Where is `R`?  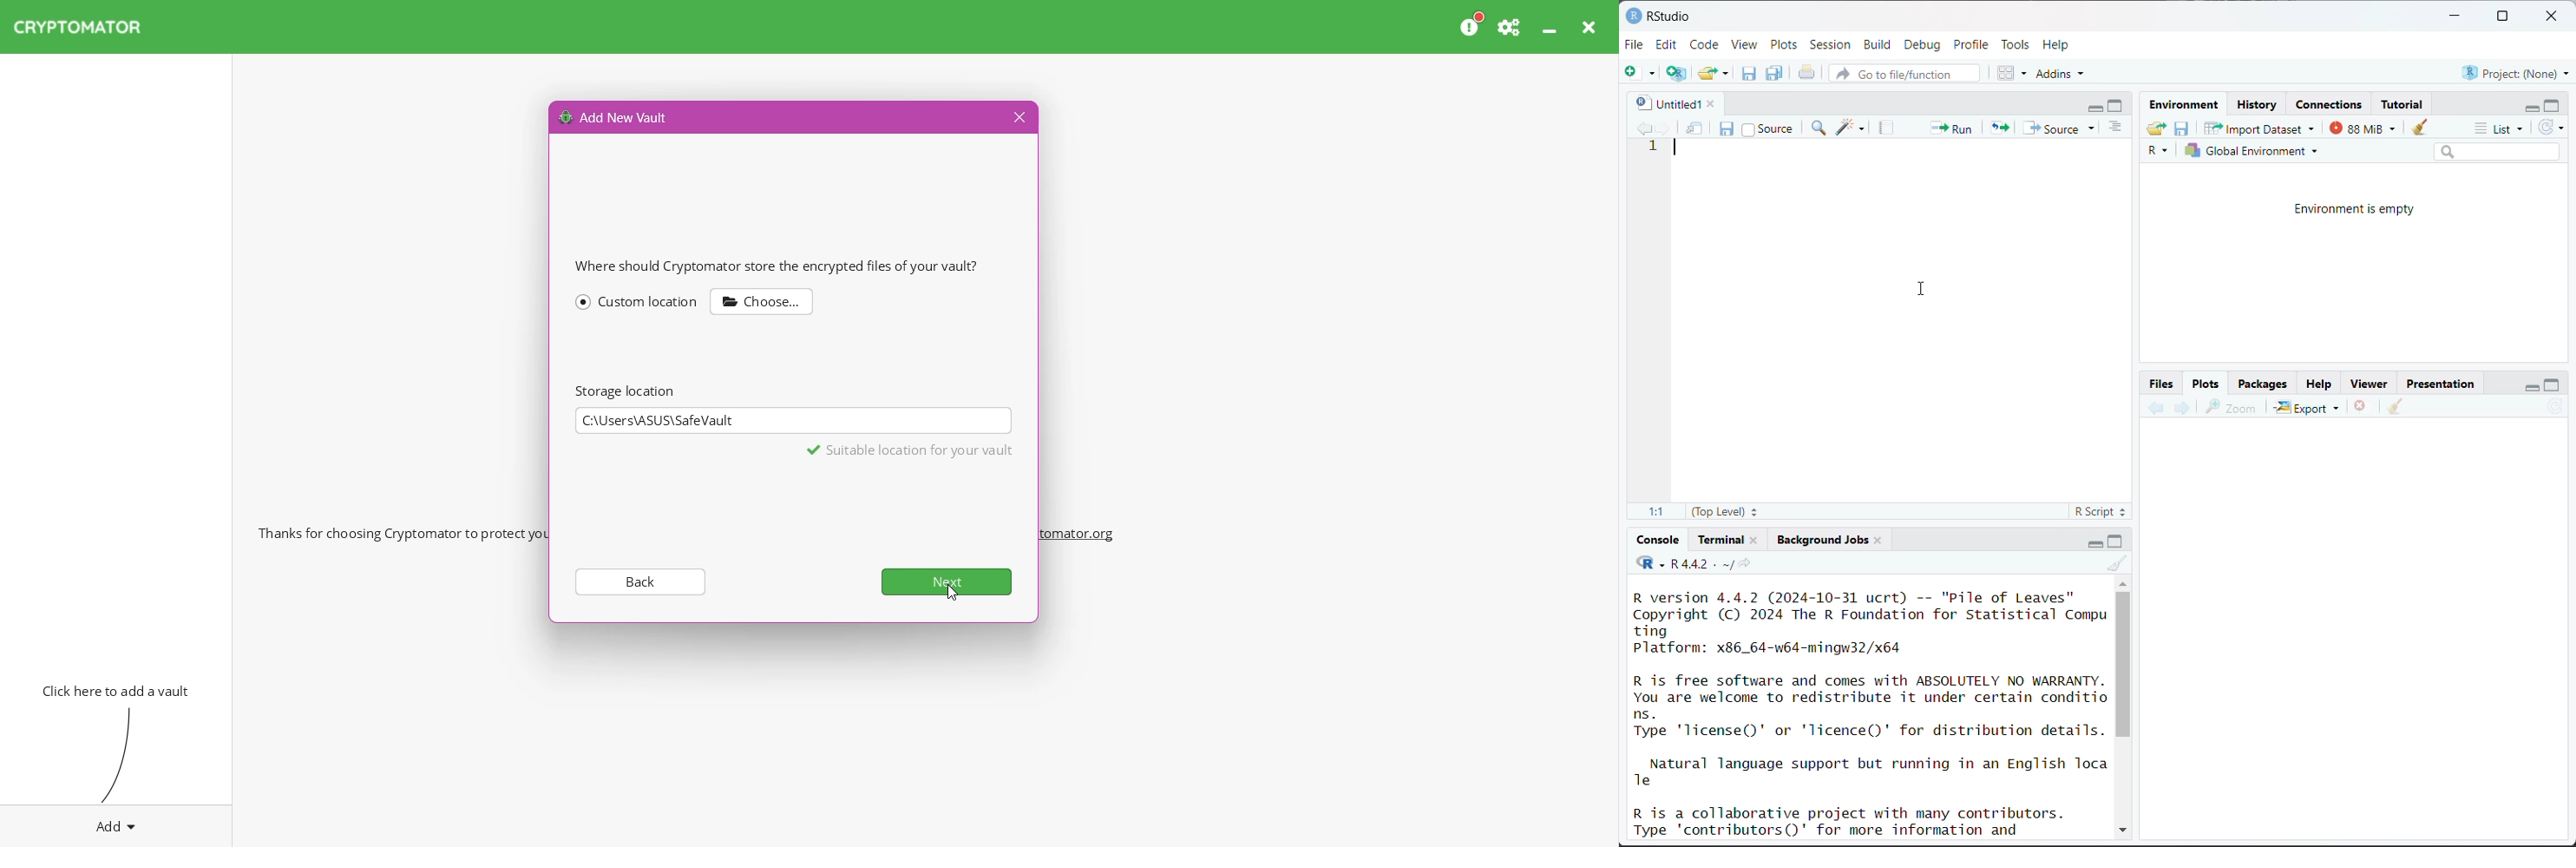 R is located at coordinates (2161, 152).